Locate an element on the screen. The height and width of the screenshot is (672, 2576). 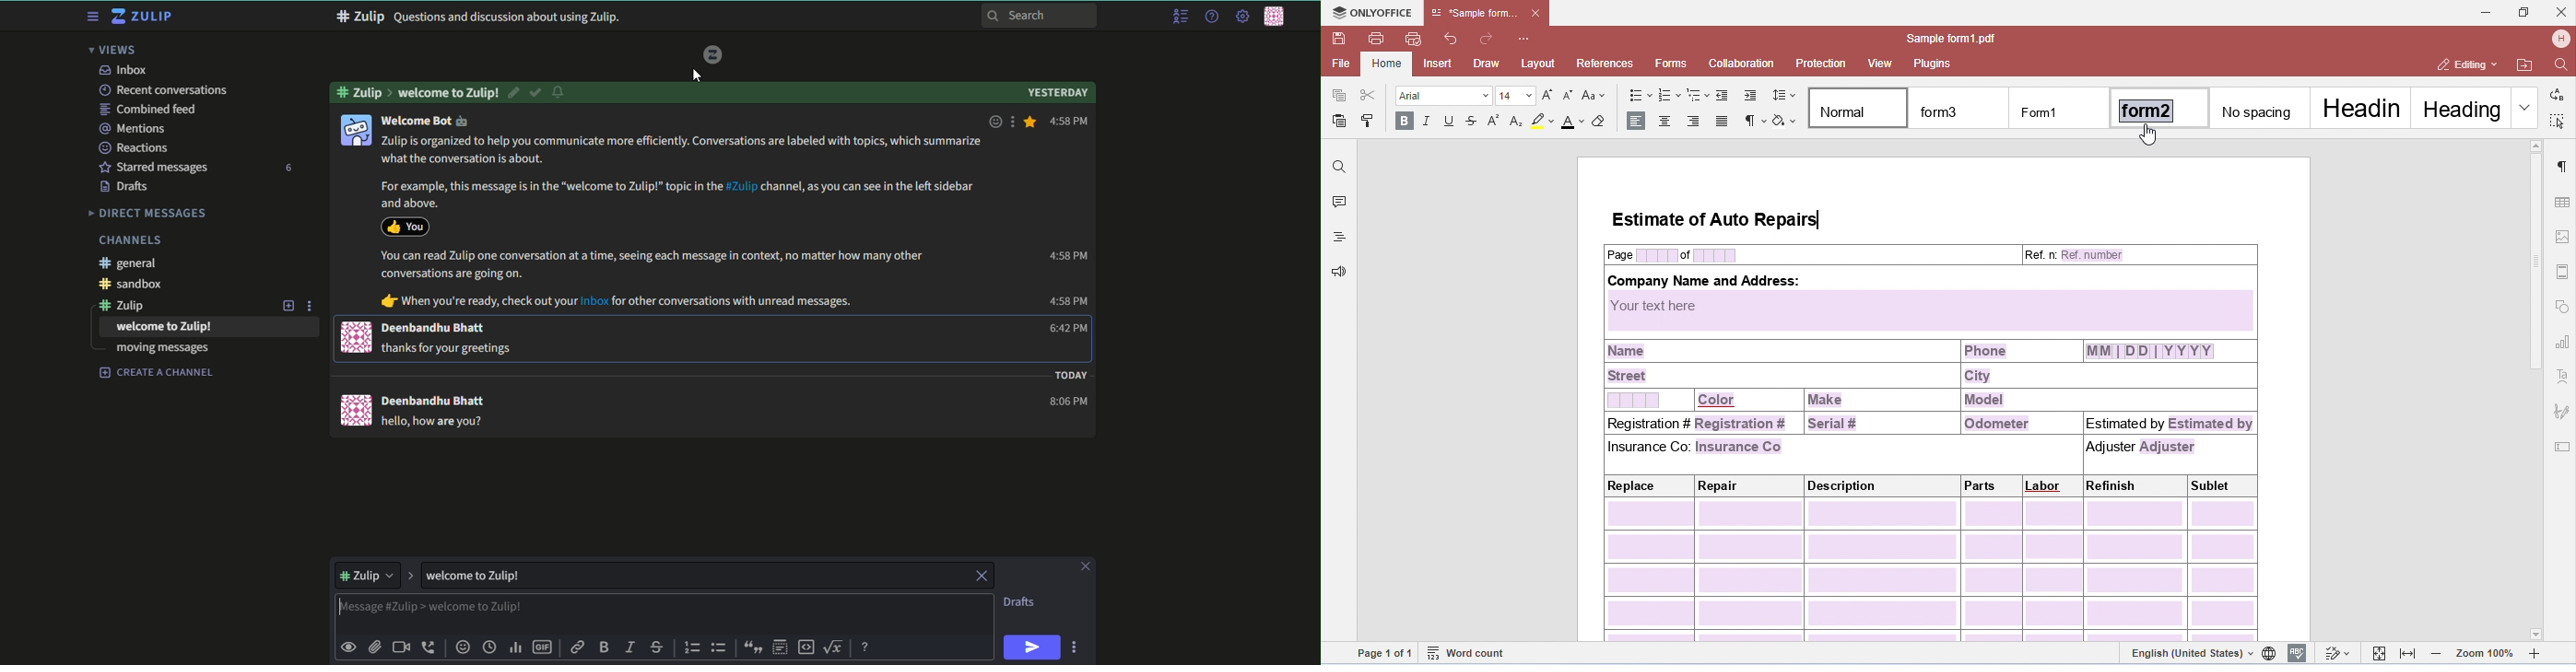
expand is located at coordinates (411, 573).